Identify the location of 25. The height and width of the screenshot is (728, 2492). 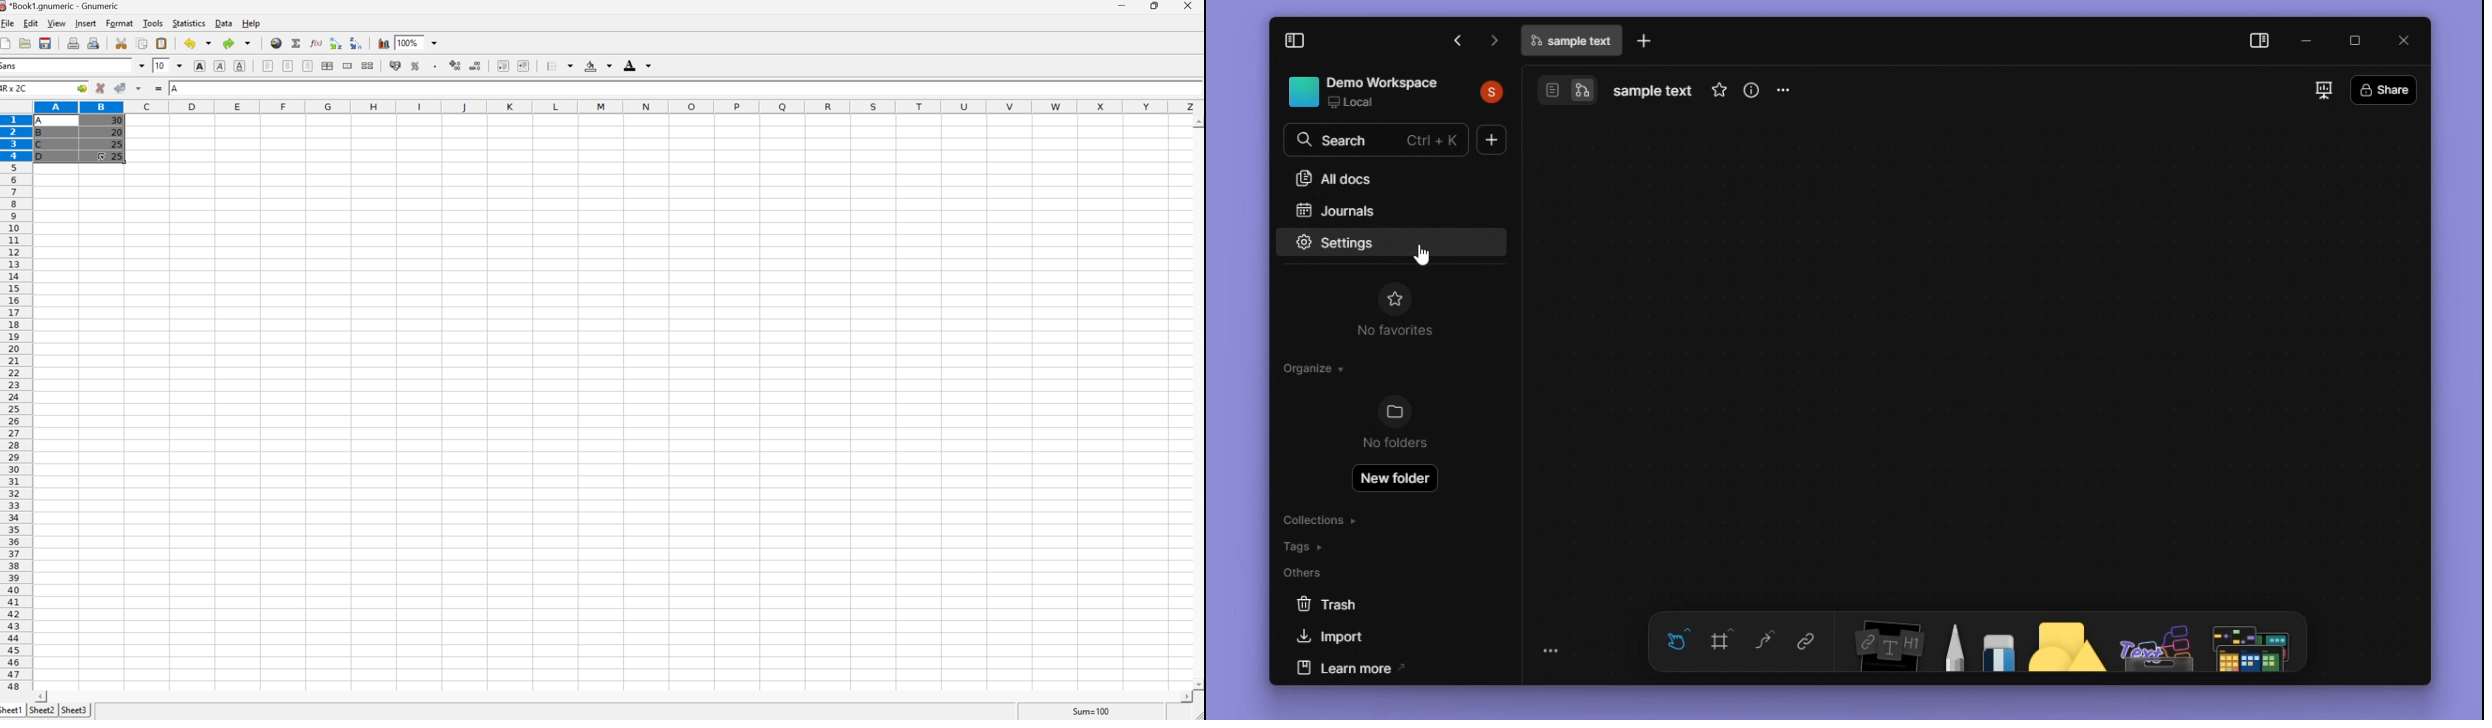
(118, 156).